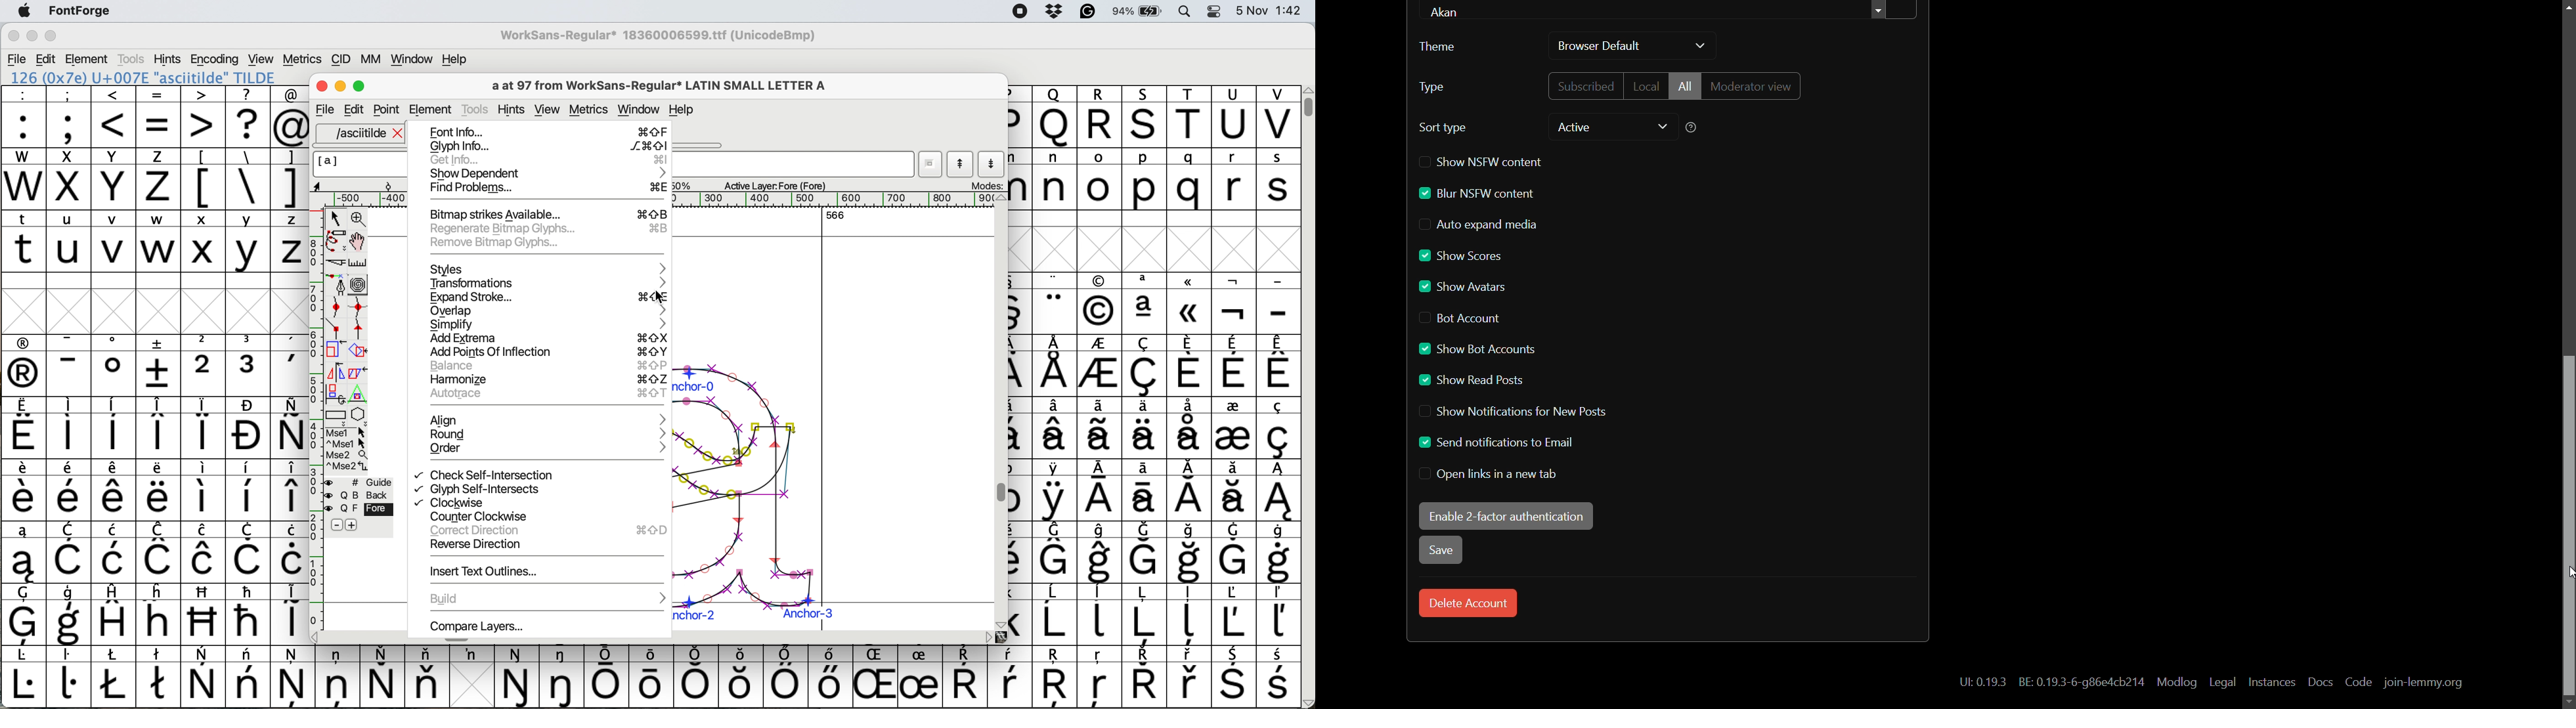  I want to click on symbol, so click(160, 676).